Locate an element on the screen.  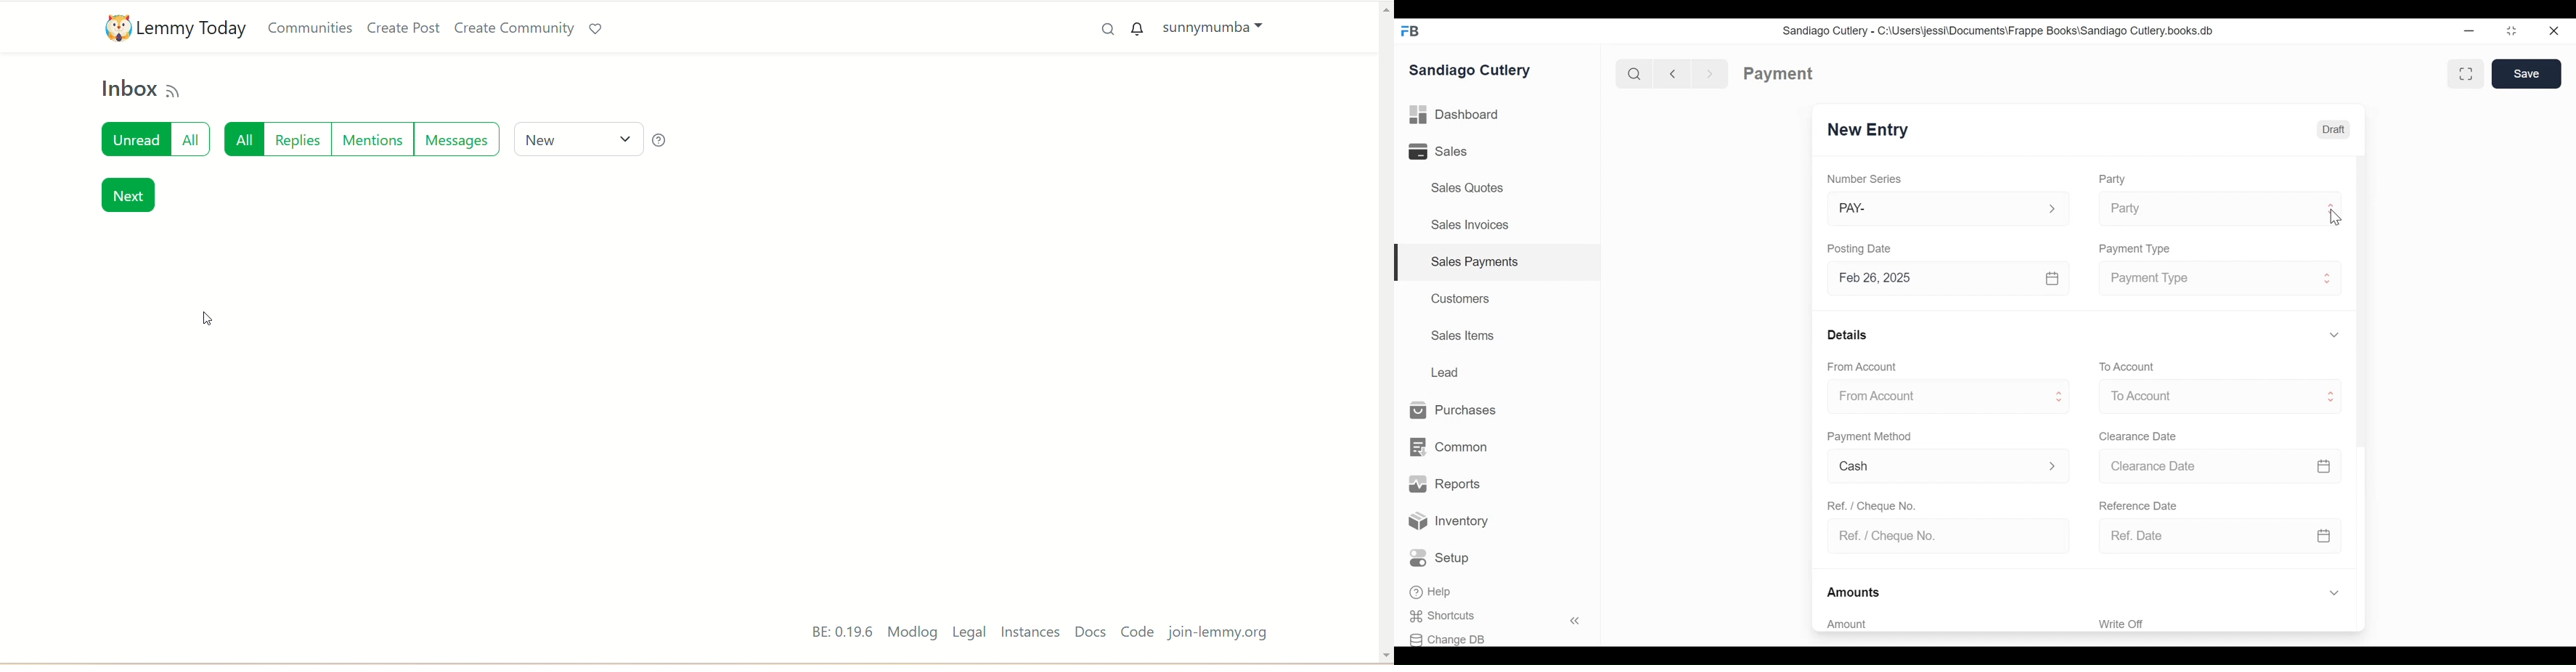
Calendar is located at coordinates (2054, 278).